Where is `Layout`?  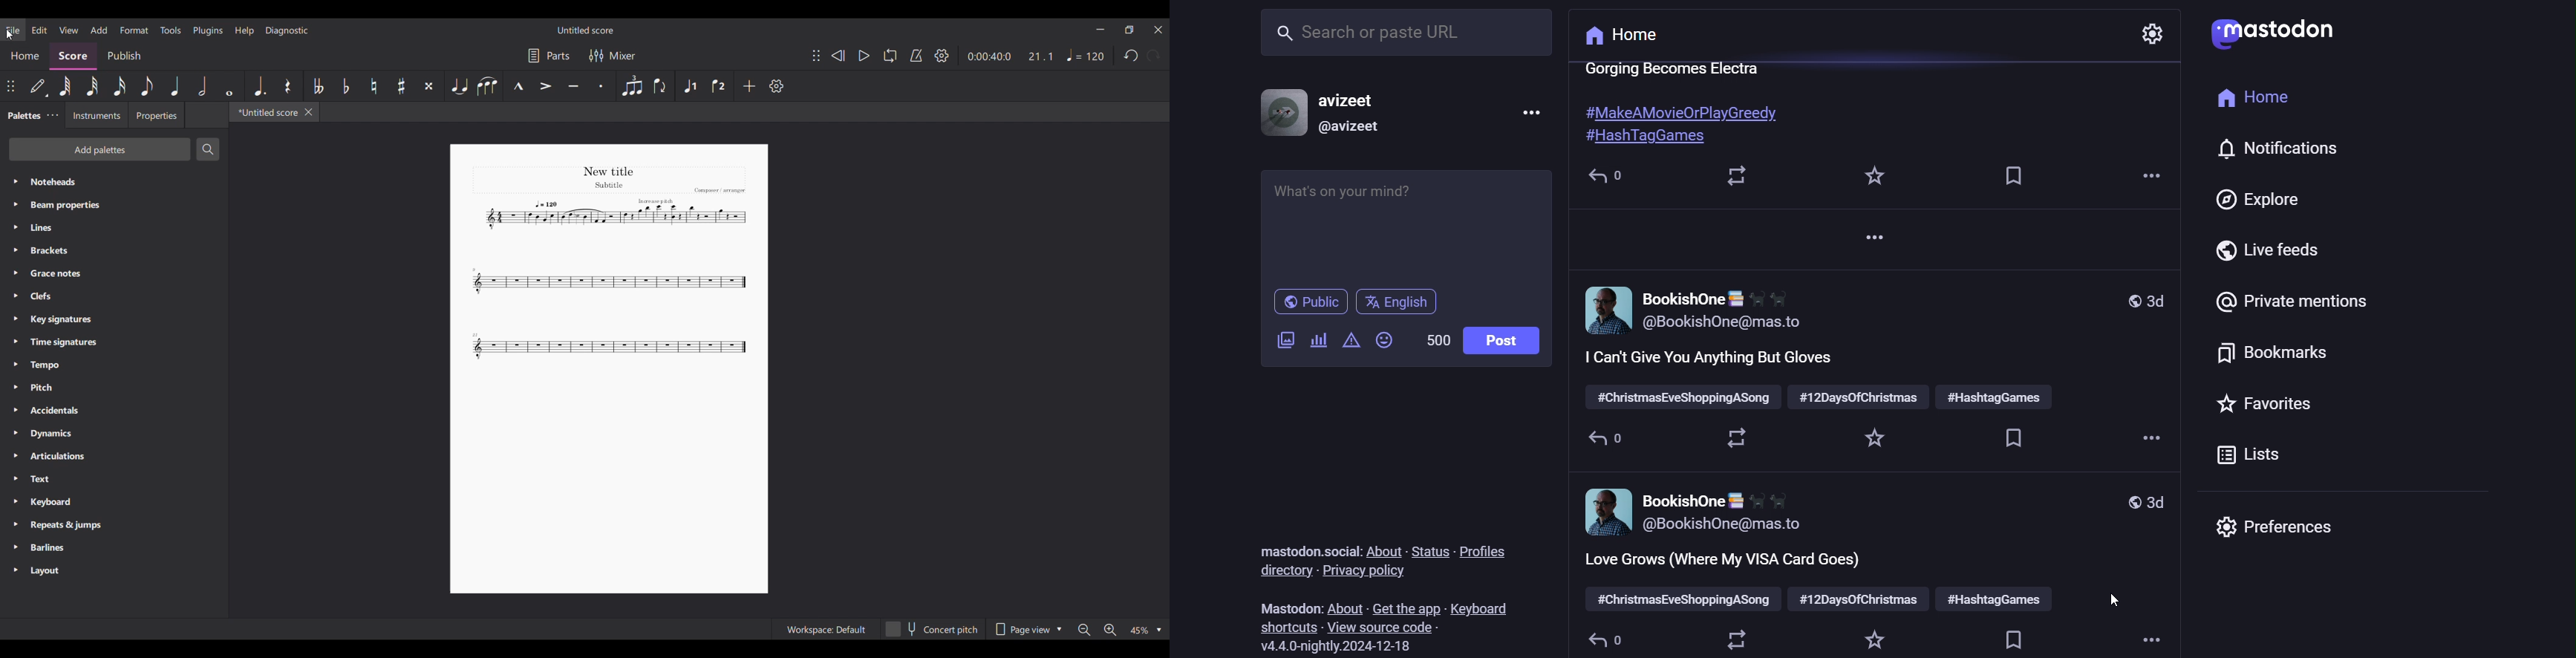
Layout is located at coordinates (114, 571).